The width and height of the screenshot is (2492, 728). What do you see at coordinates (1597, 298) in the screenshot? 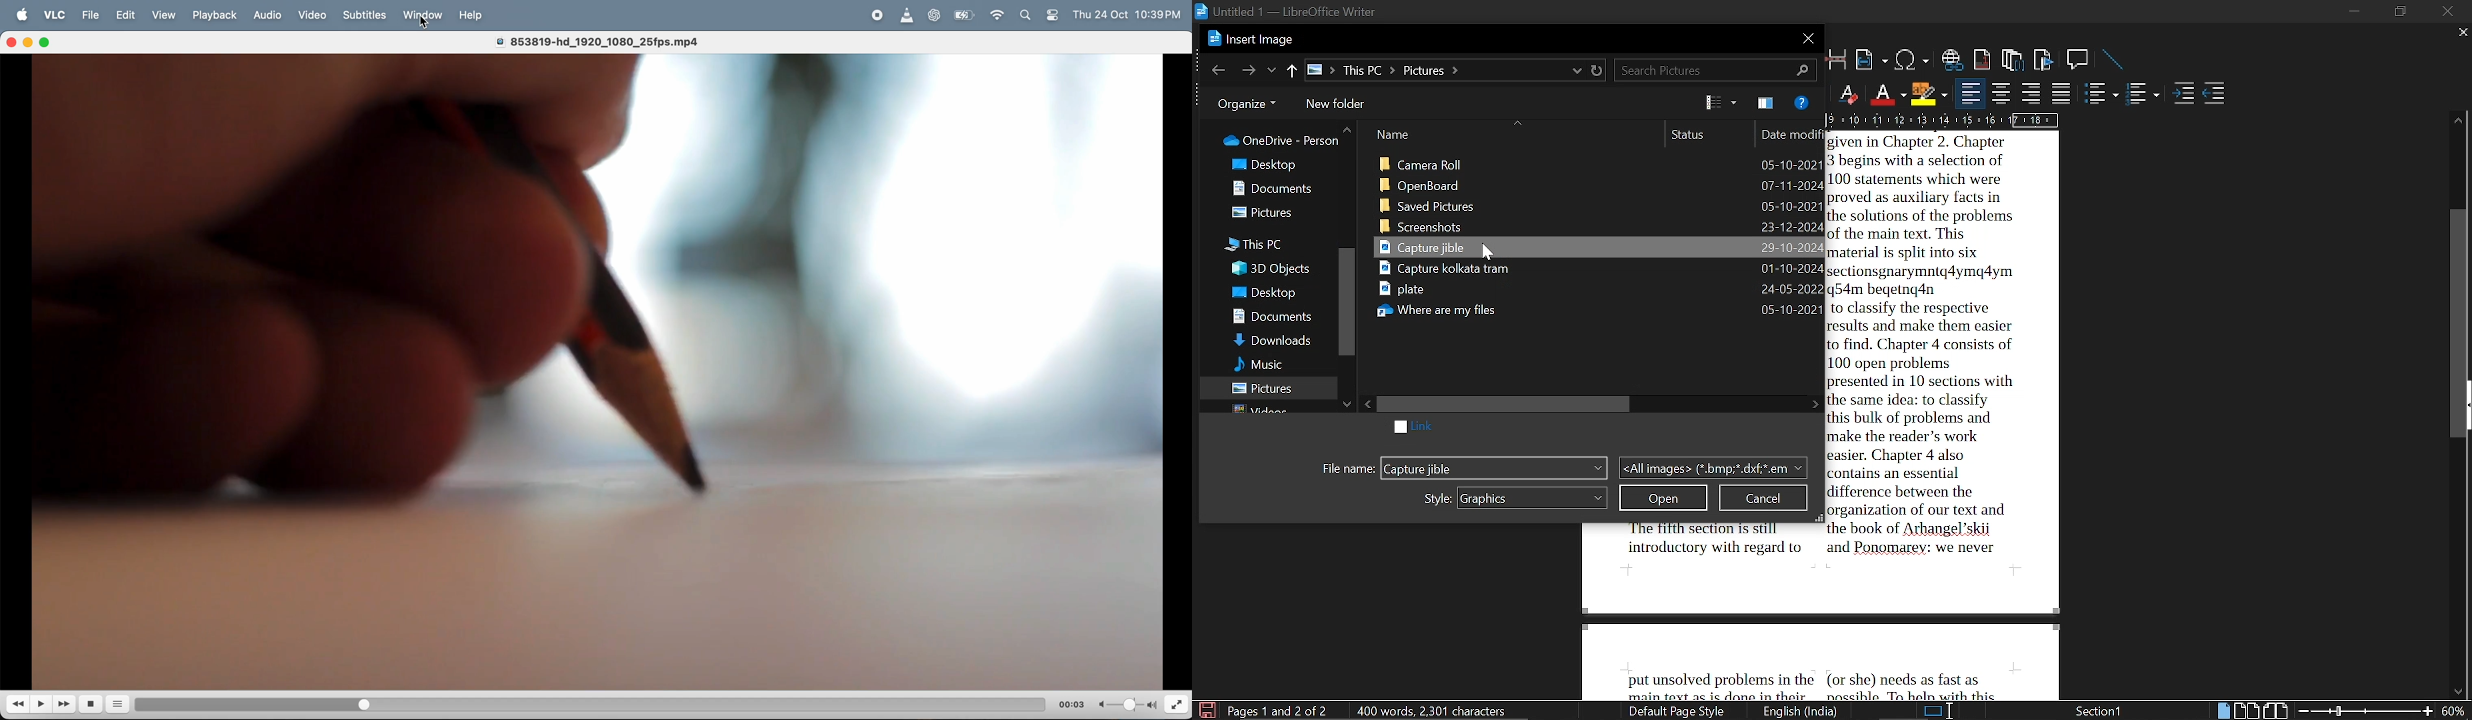
I see `Capture Kolkata tram plate where are my files` at bounding box center [1597, 298].